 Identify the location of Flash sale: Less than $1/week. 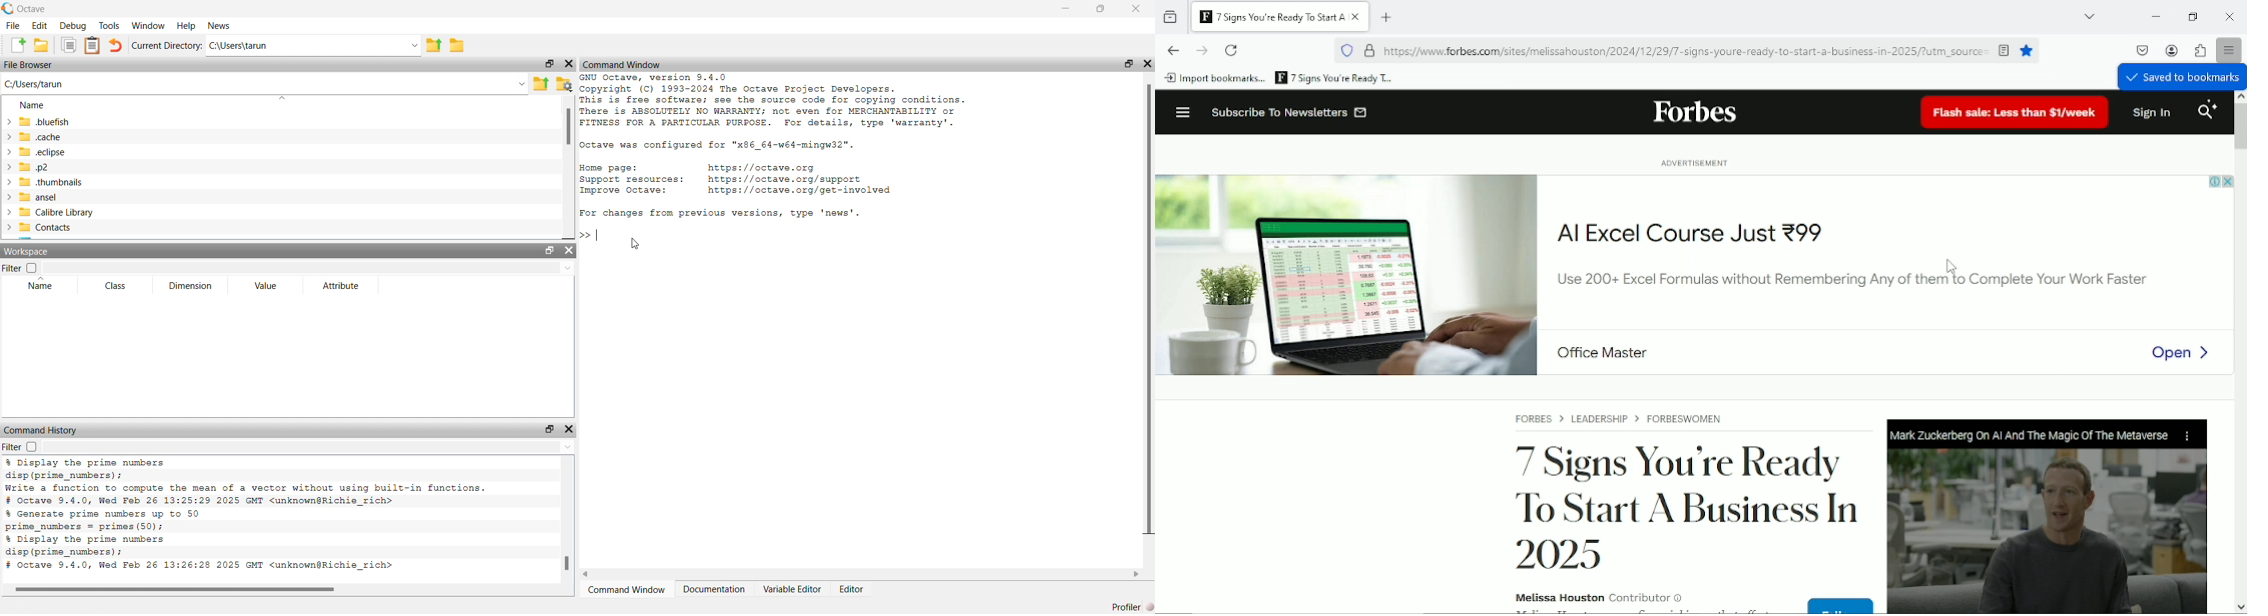
(2014, 113).